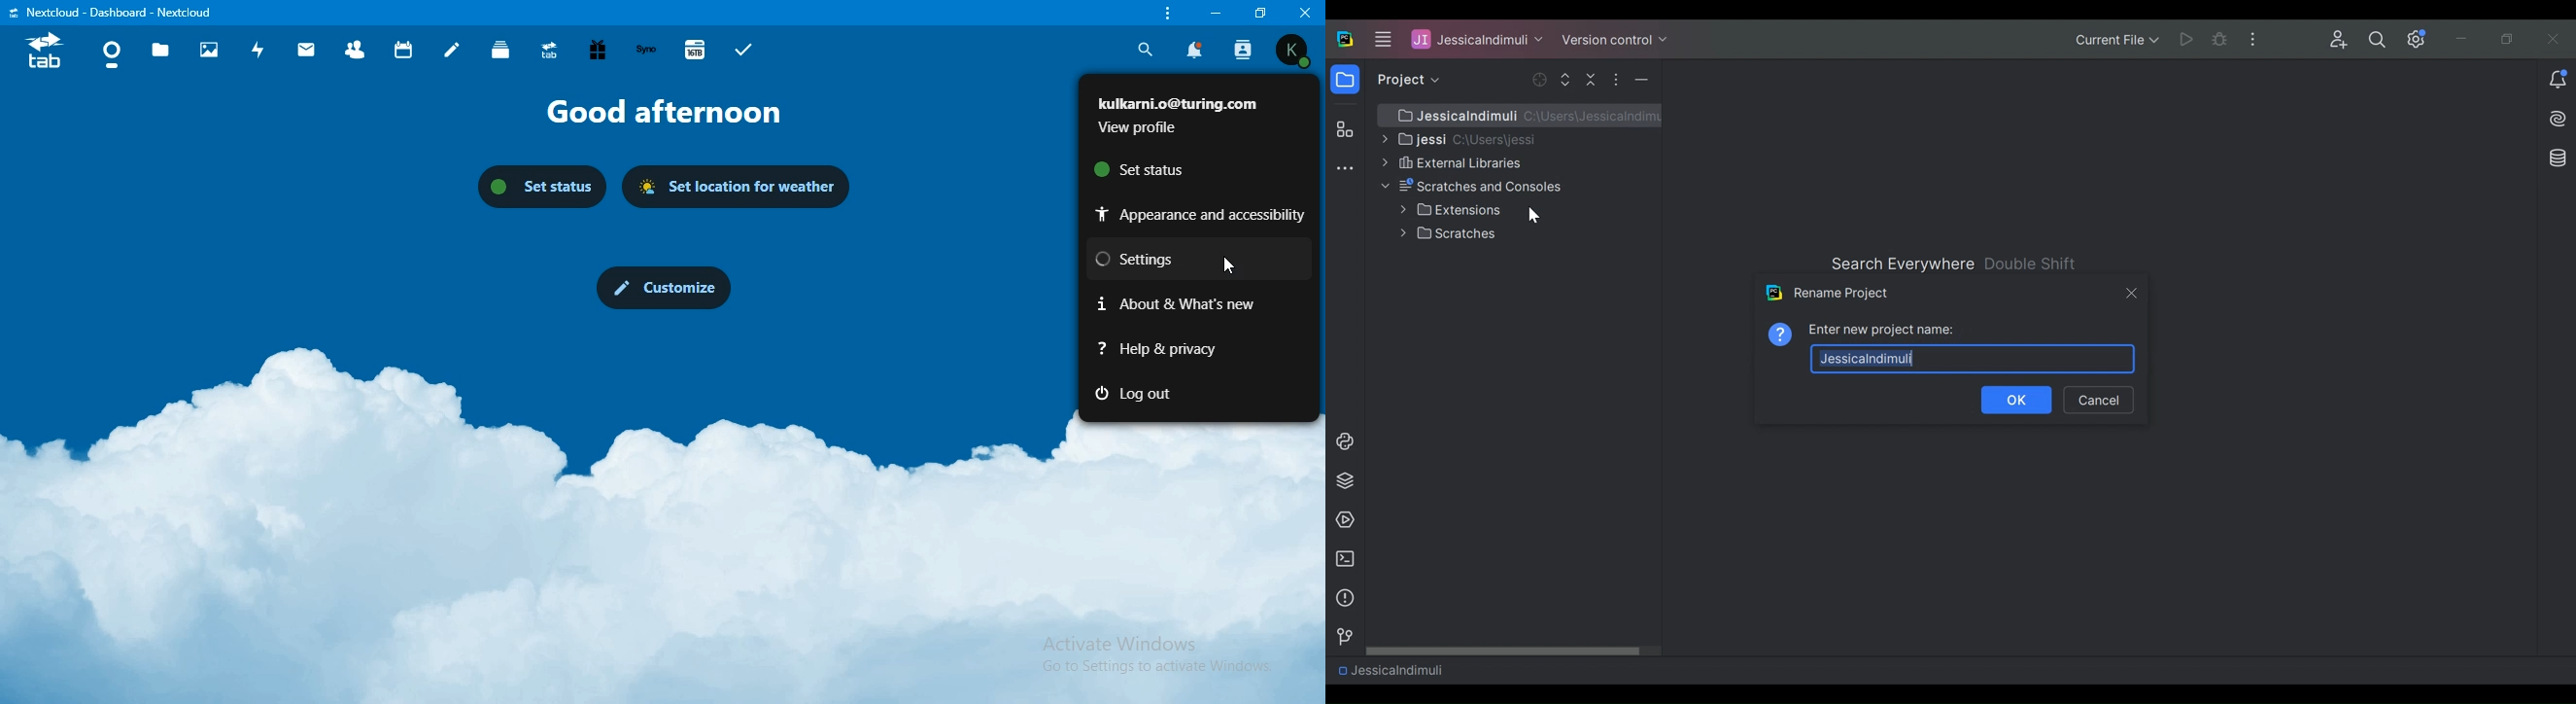  I want to click on Cursor, so click(1228, 265).